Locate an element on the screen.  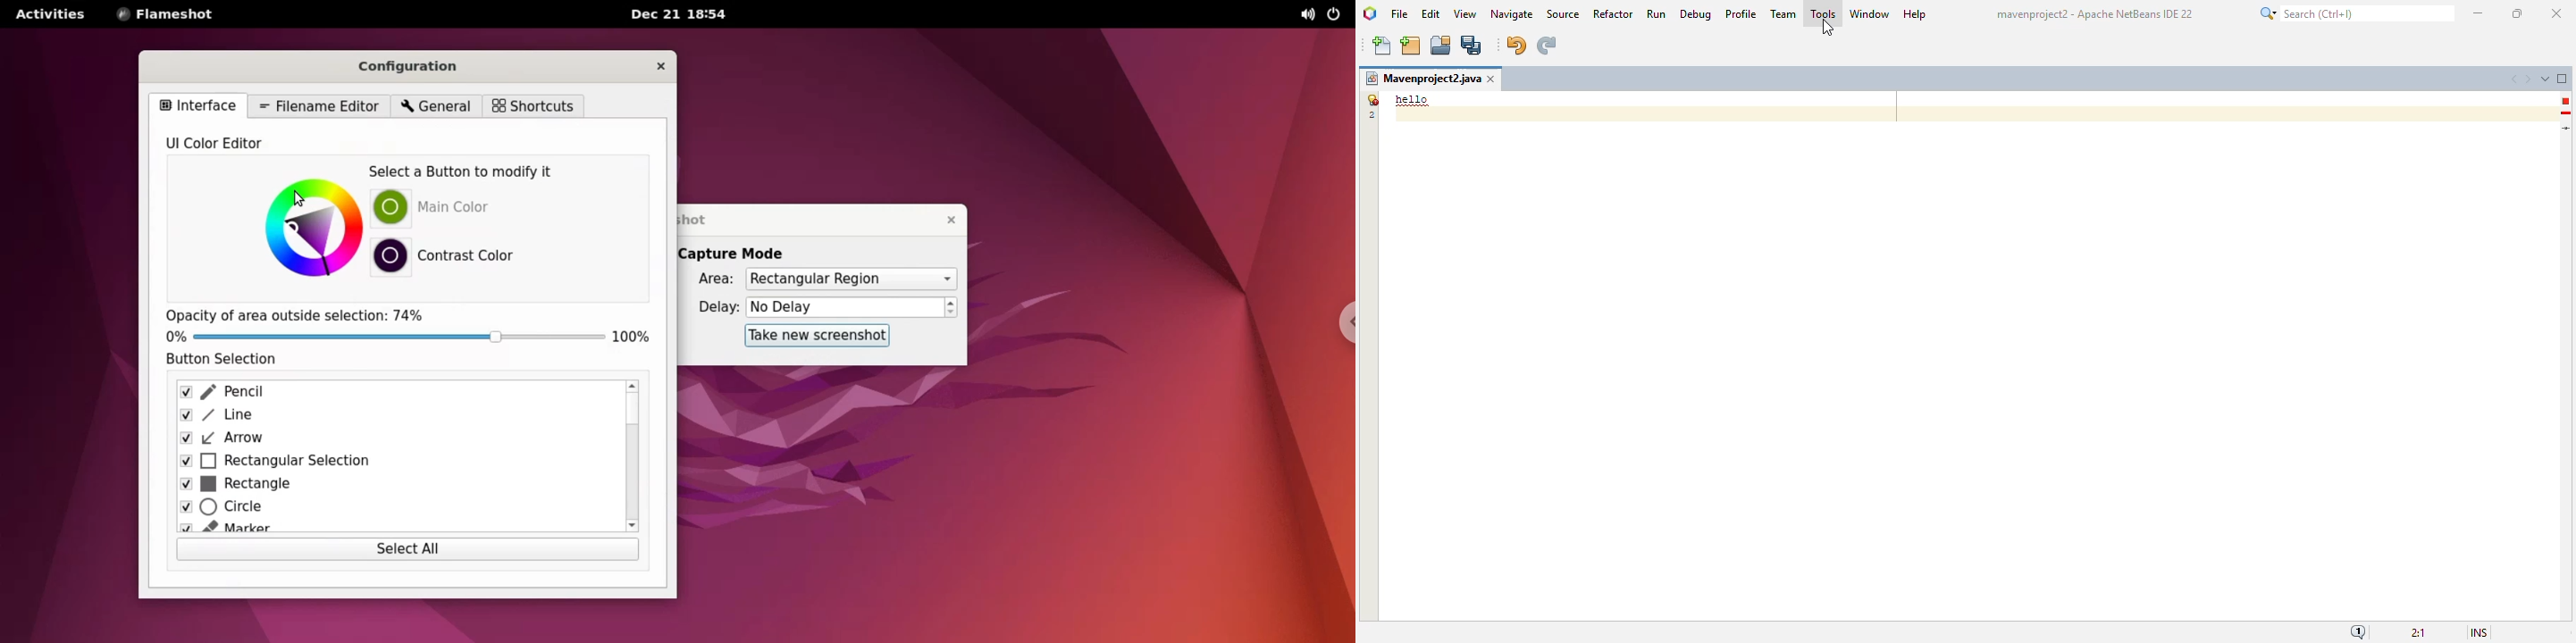
area: is located at coordinates (713, 280).